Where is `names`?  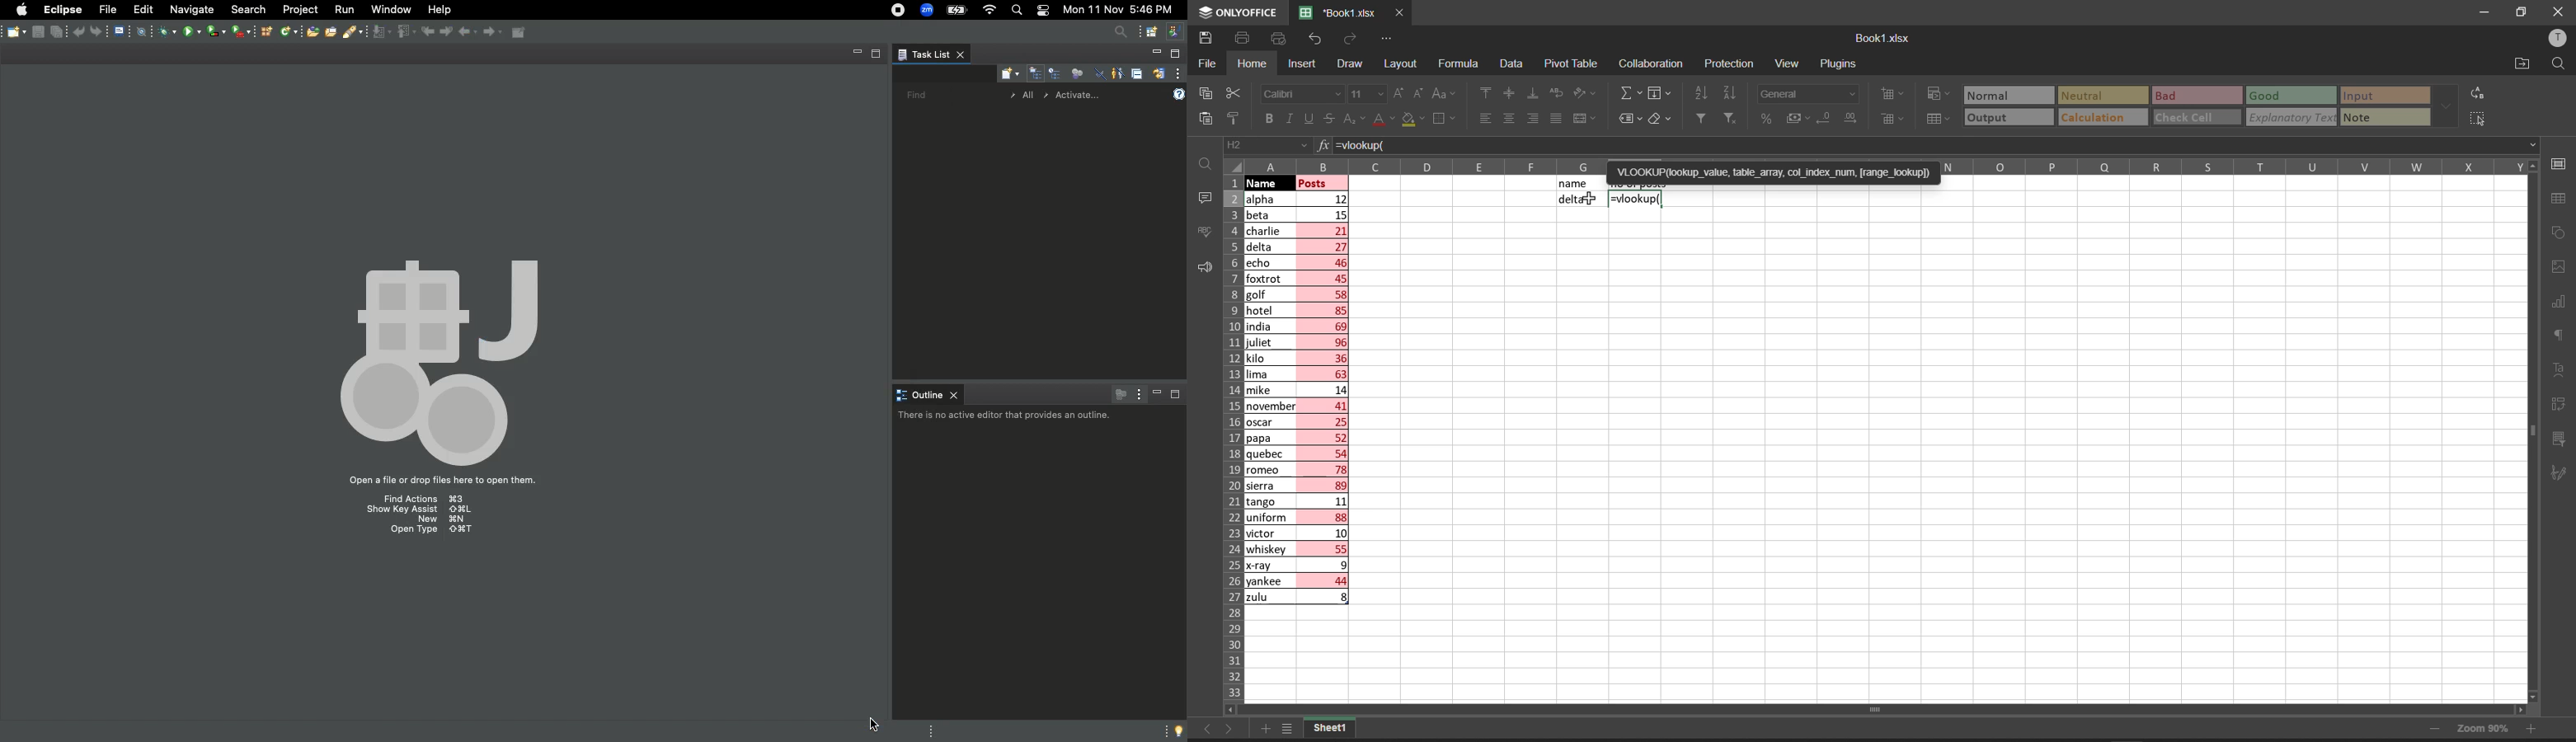 names is located at coordinates (1268, 398).